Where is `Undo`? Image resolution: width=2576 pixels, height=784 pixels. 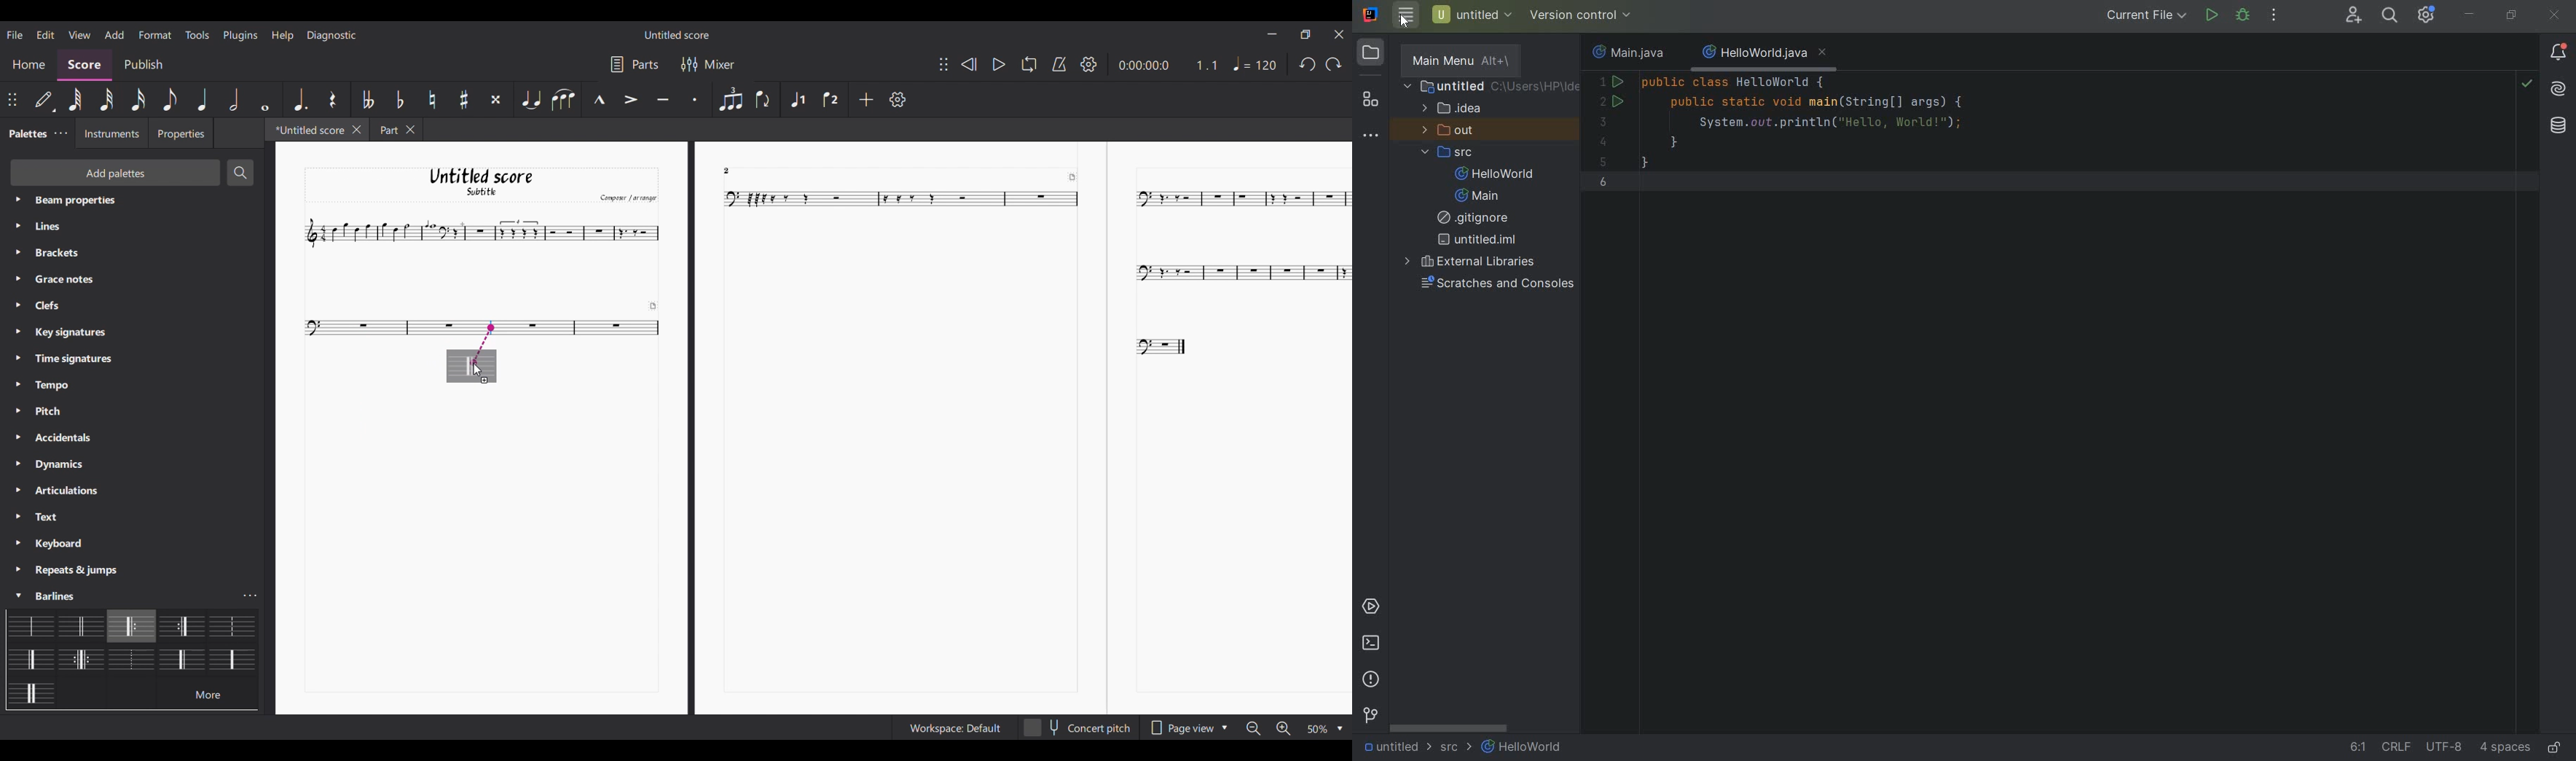 Undo is located at coordinates (1307, 64).